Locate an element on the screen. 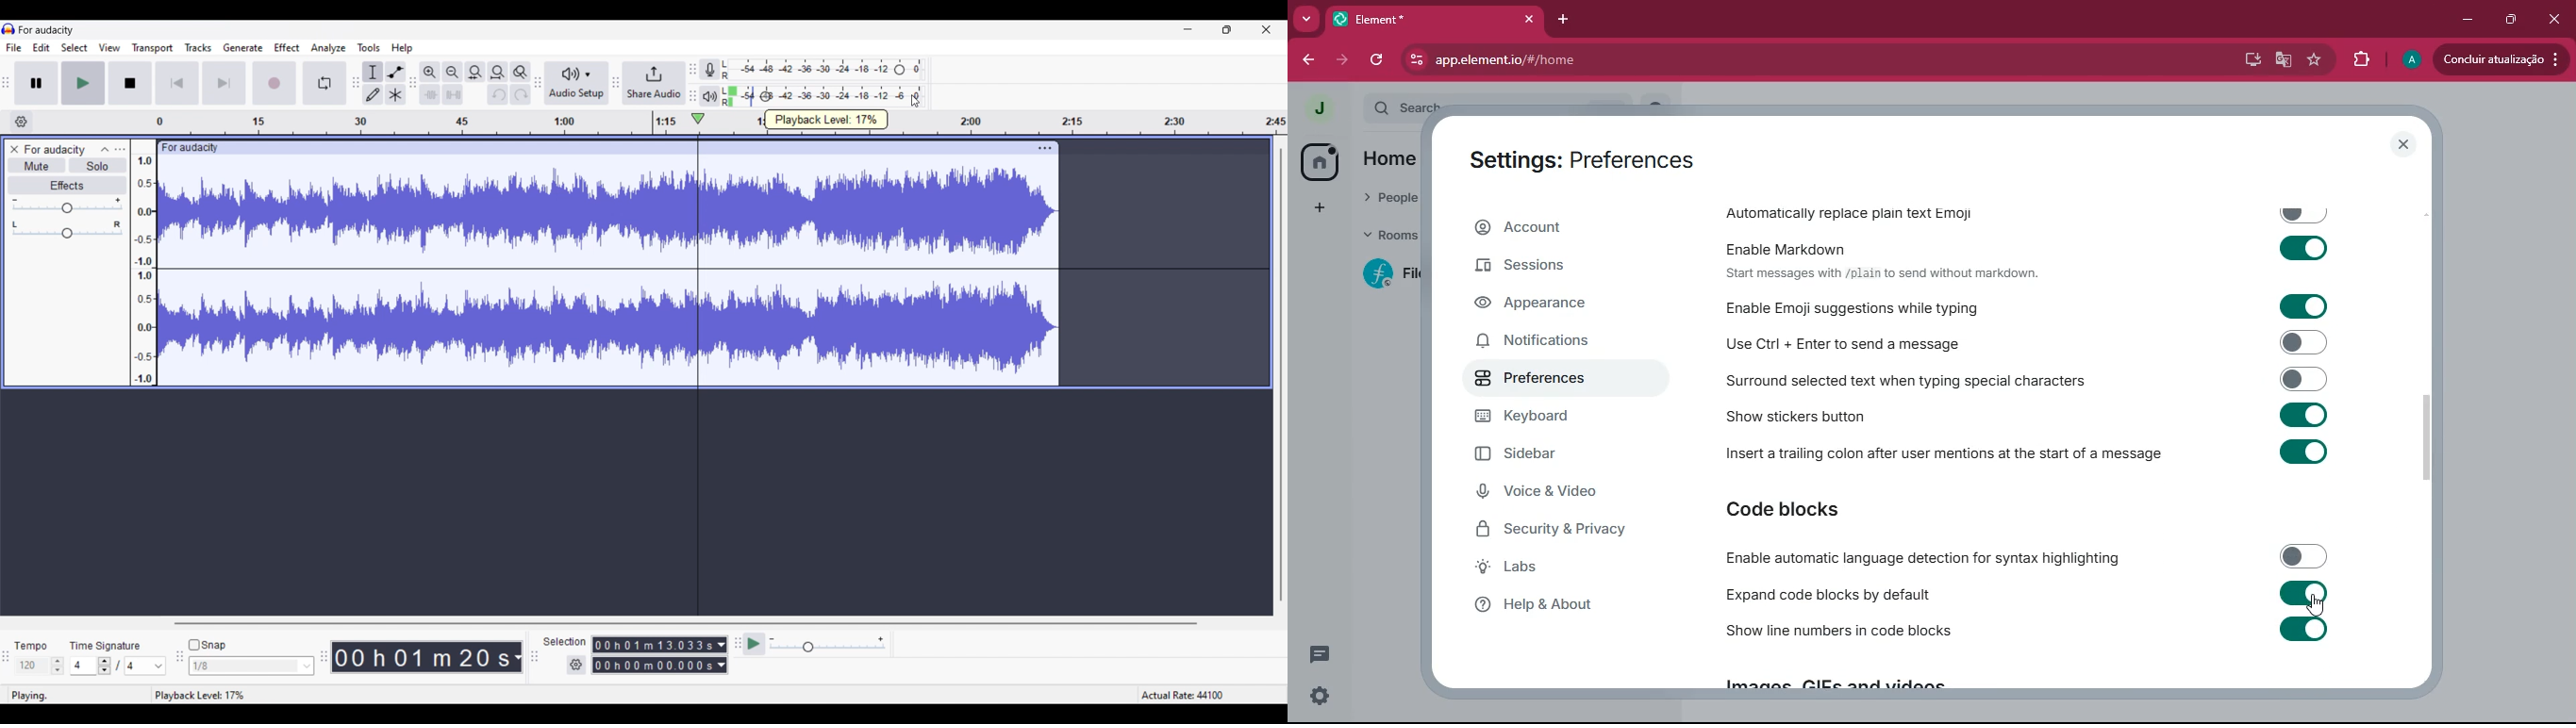 This screenshot has height=728, width=2576. element is located at coordinates (1434, 17).